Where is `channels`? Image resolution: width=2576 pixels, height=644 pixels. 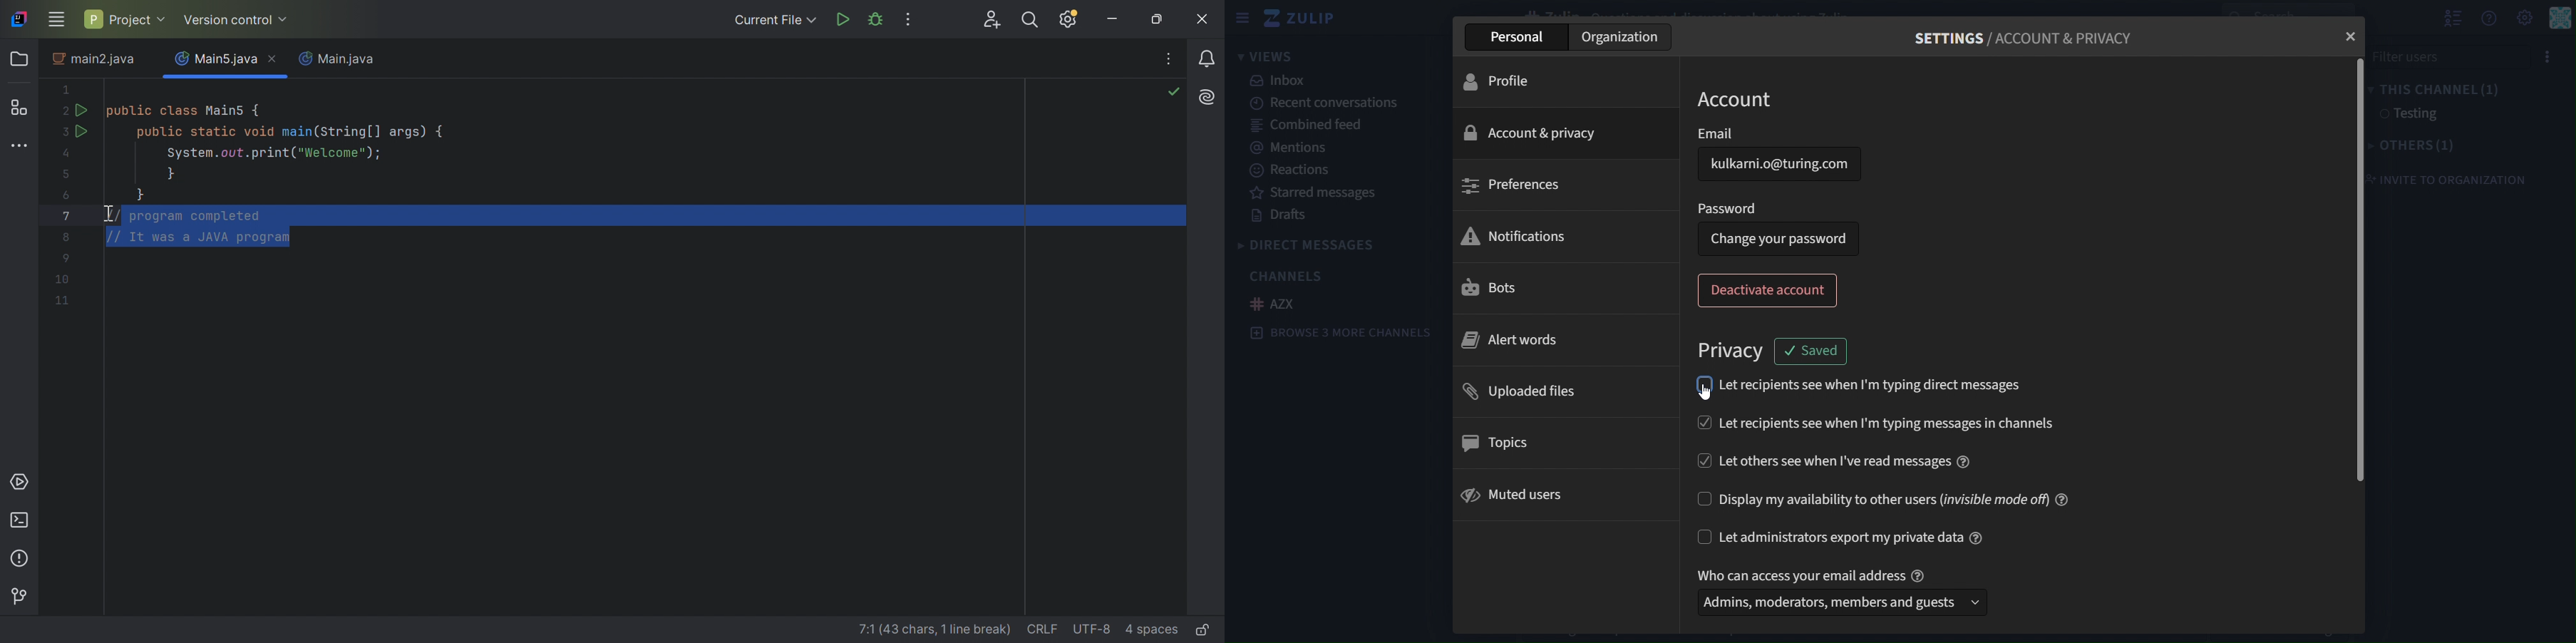
channels is located at coordinates (1292, 277).